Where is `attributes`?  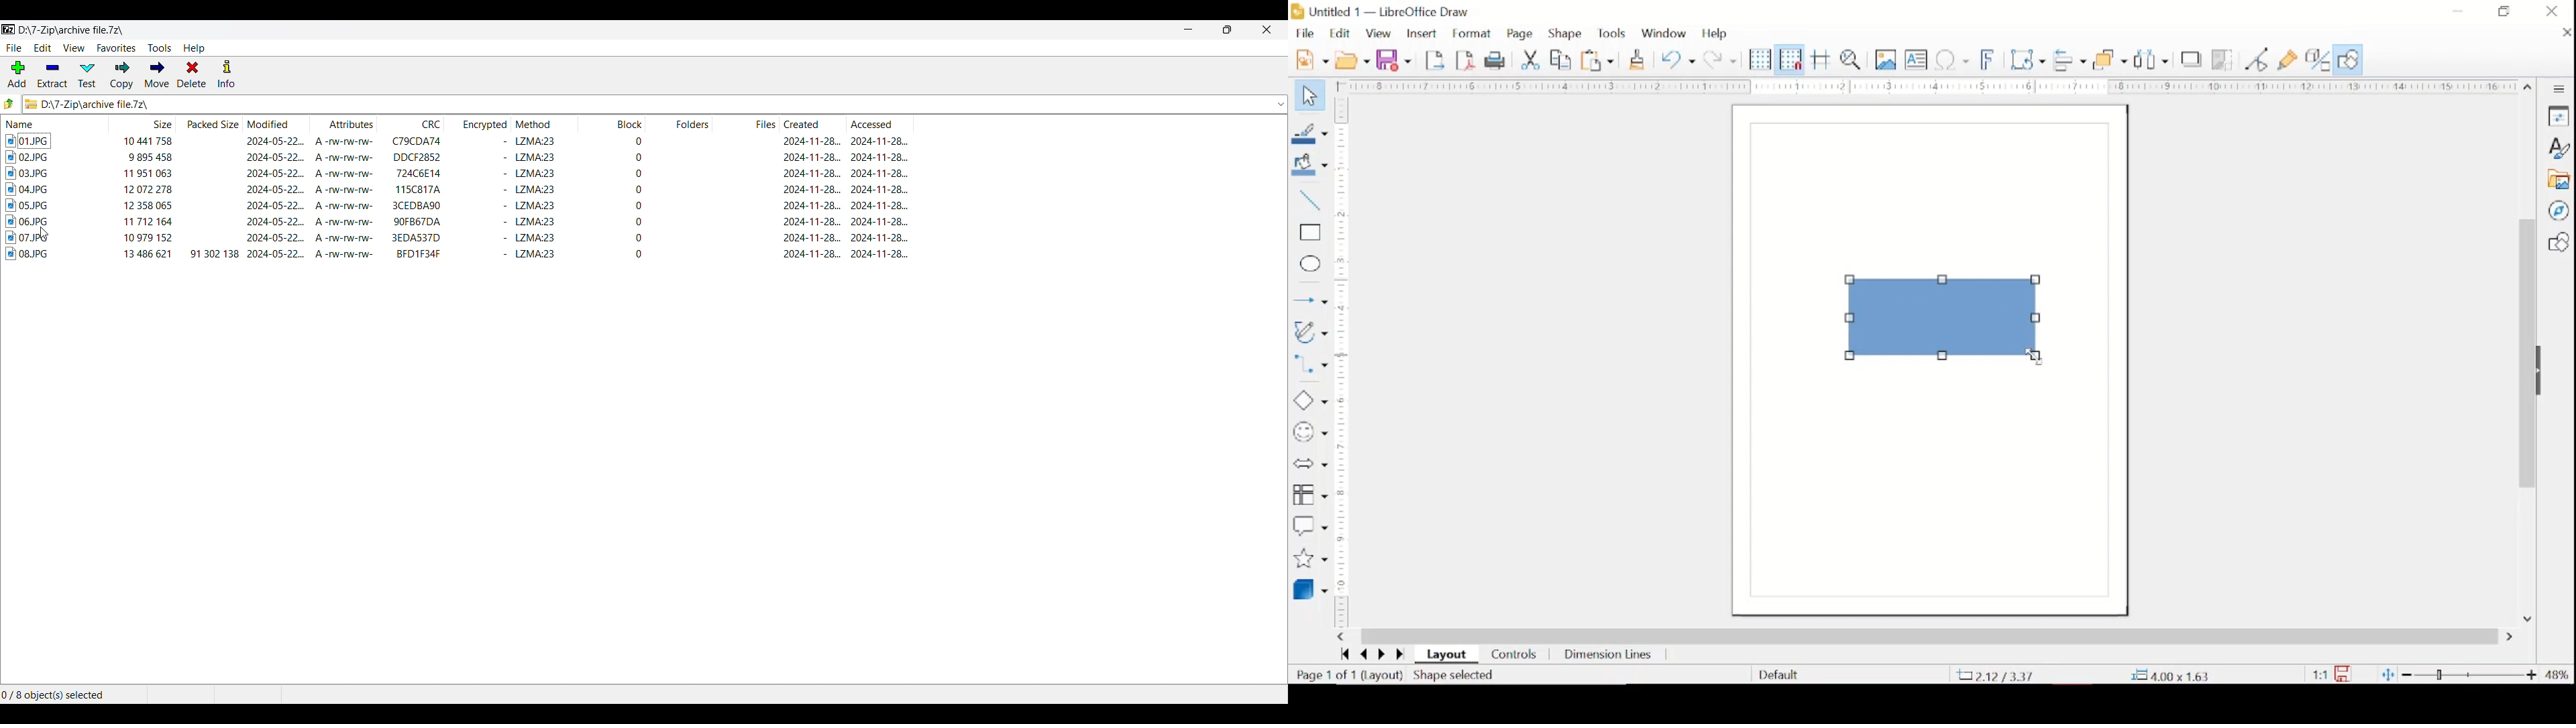
attributes is located at coordinates (343, 205).